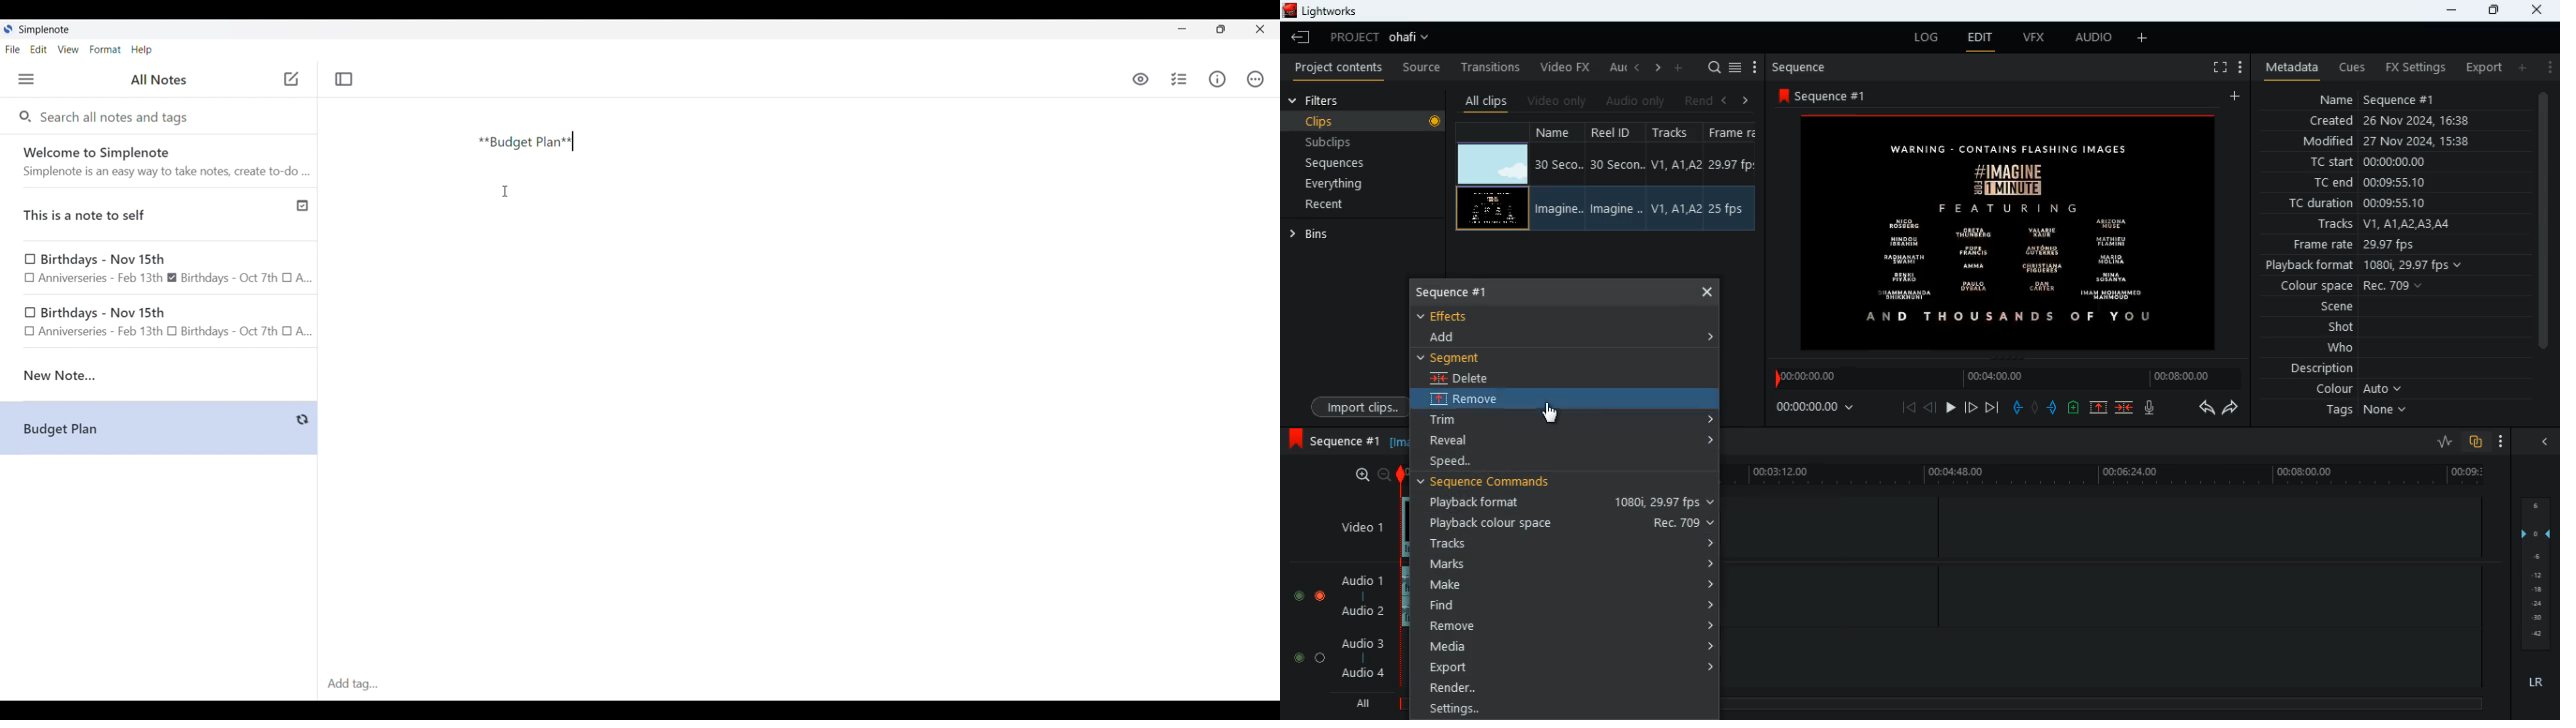 Image resolution: width=2576 pixels, height=728 pixels. Describe the element at coordinates (2490, 12) in the screenshot. I see `maximize` at that location.